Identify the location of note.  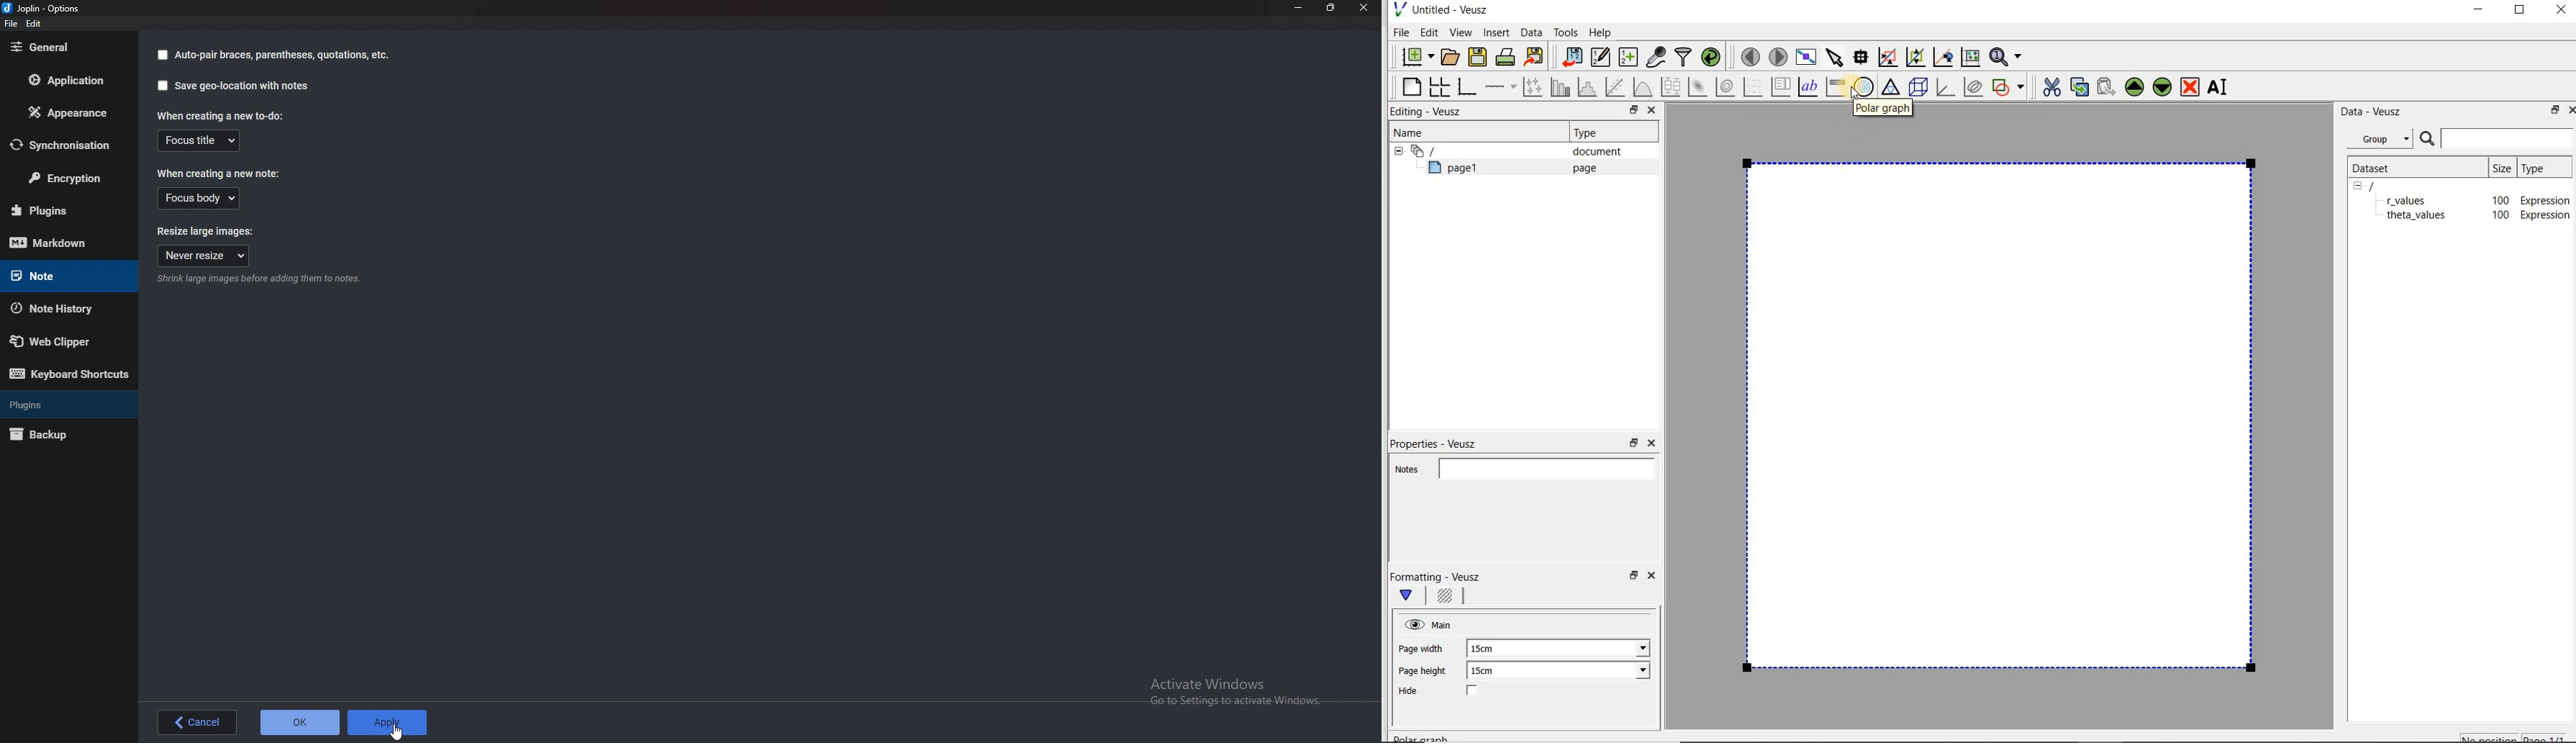
(62, 275).